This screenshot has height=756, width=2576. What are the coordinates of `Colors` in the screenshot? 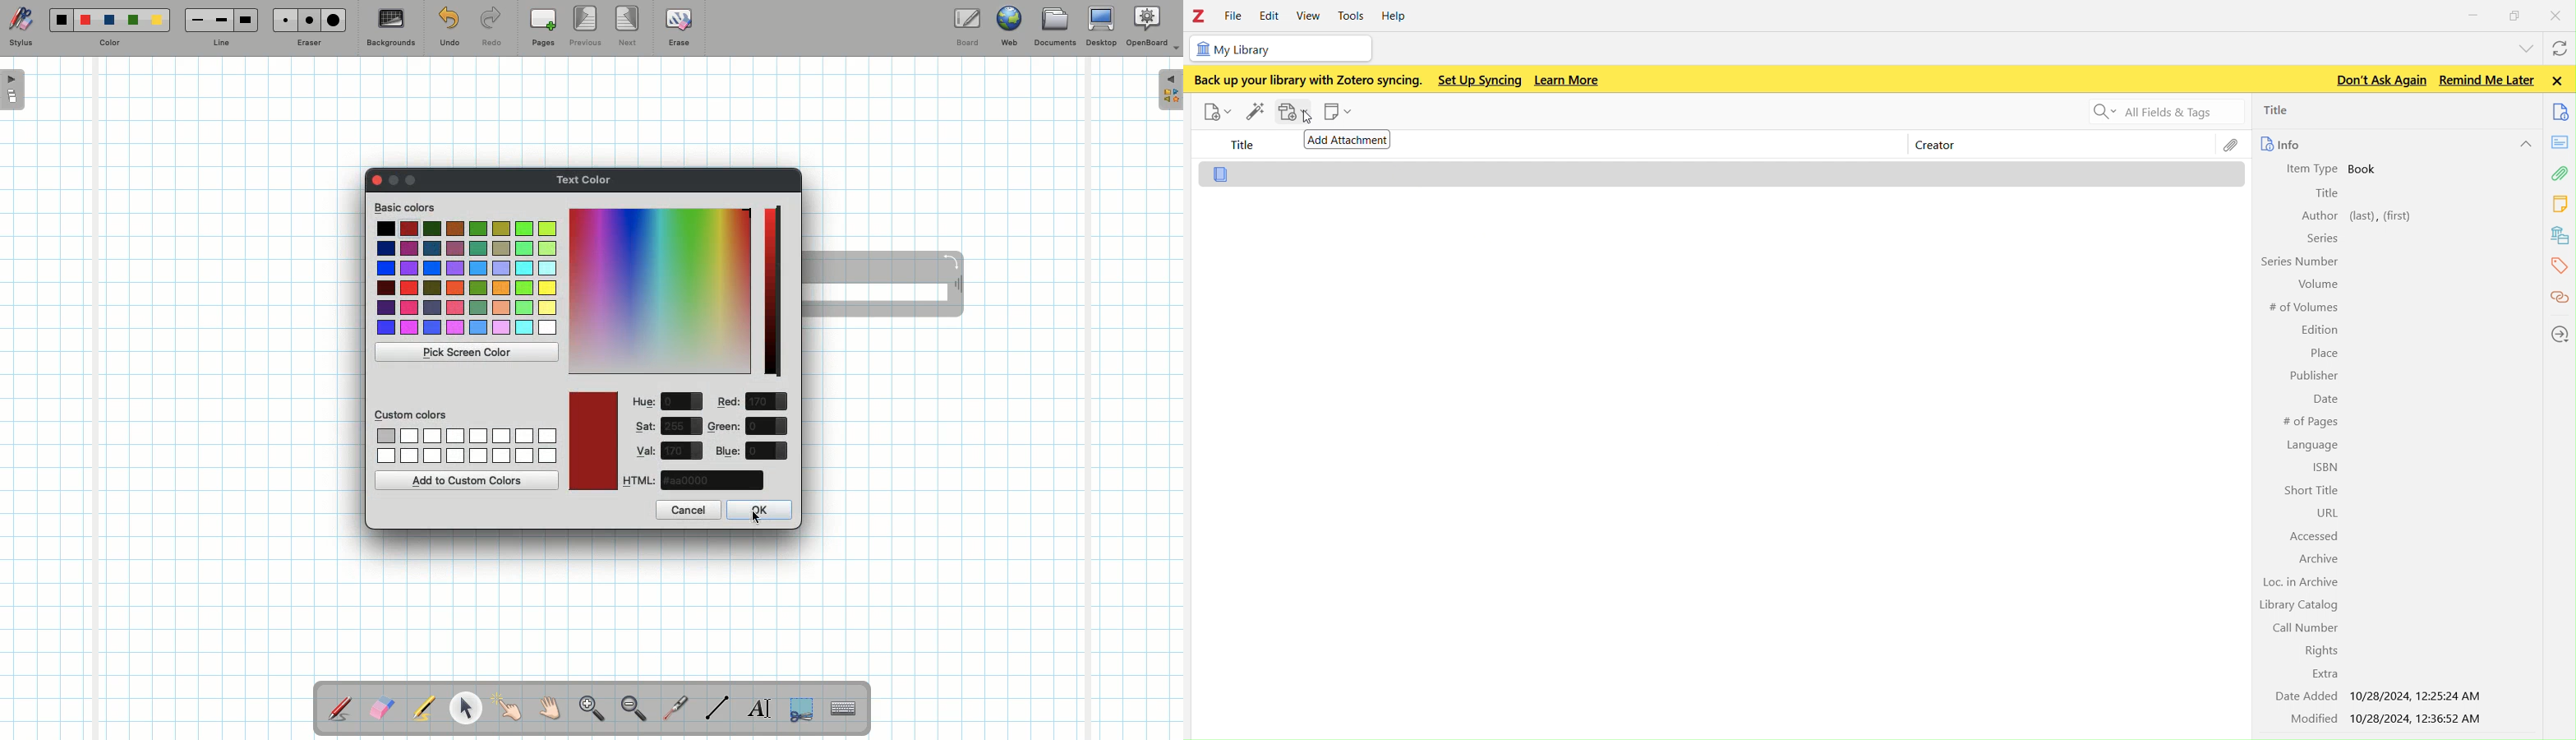 It's located at (467, 280).